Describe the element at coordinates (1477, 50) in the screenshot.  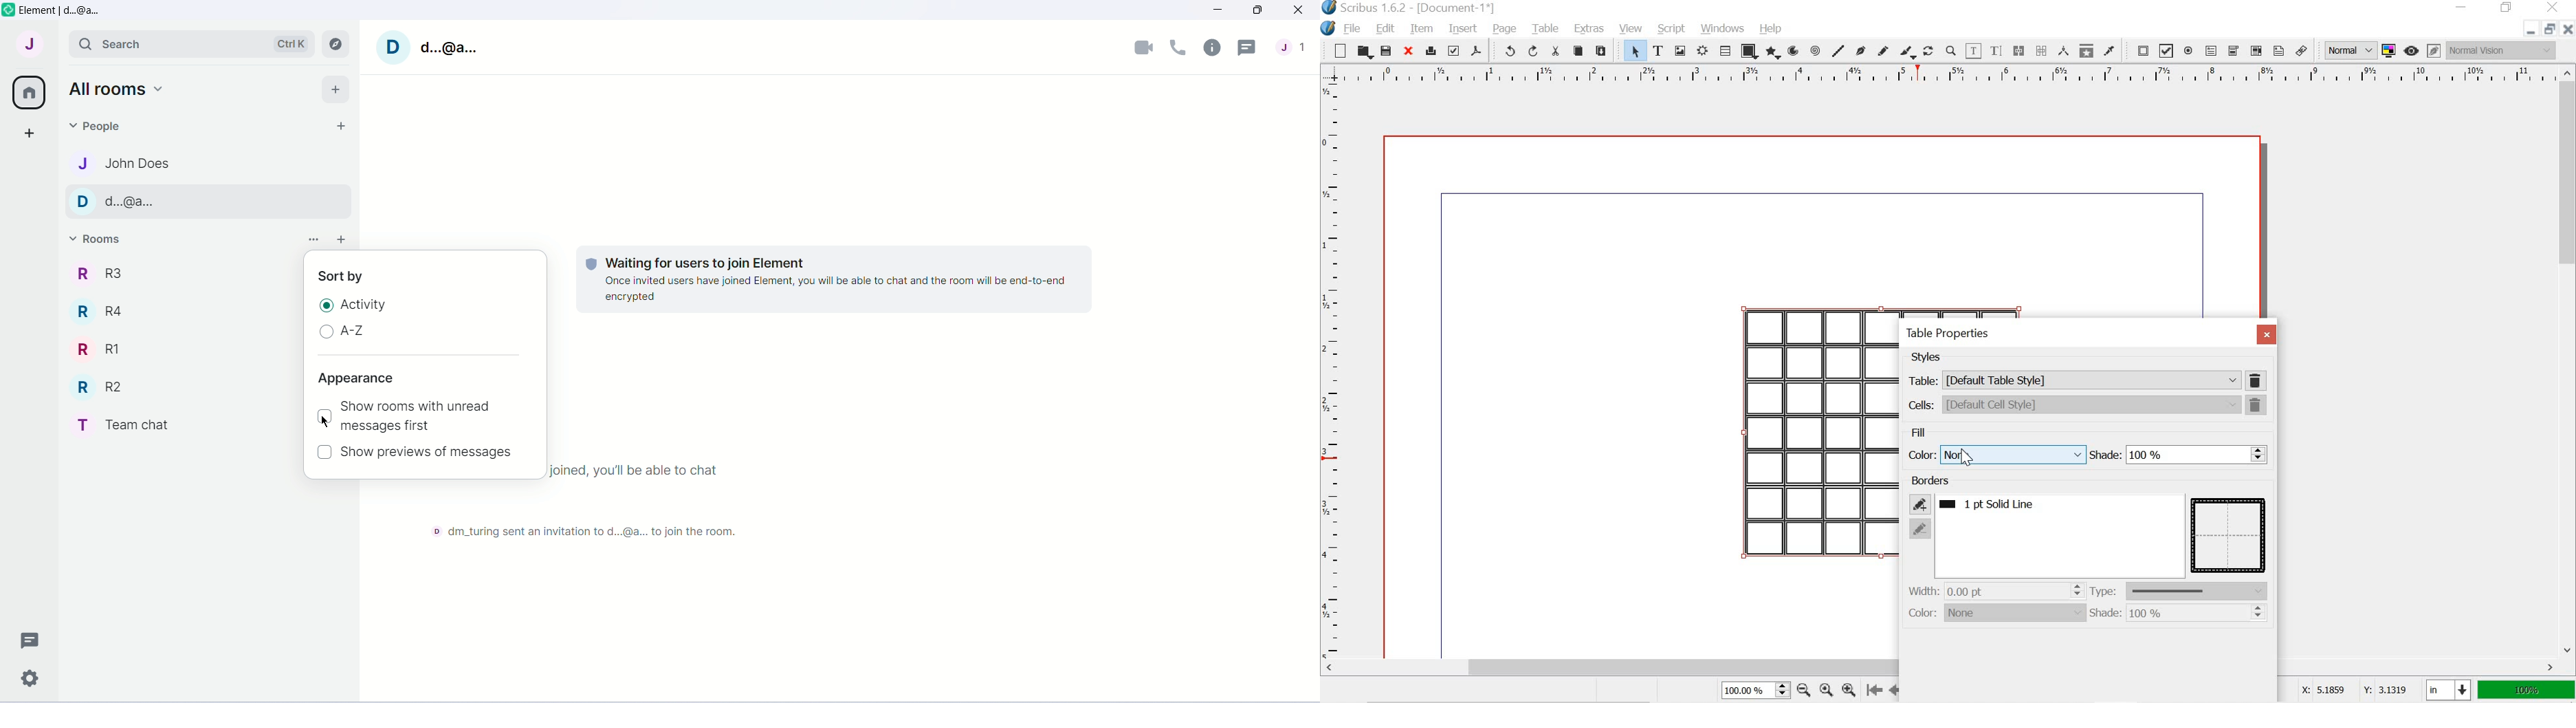
I see `save as pdf` at that location.